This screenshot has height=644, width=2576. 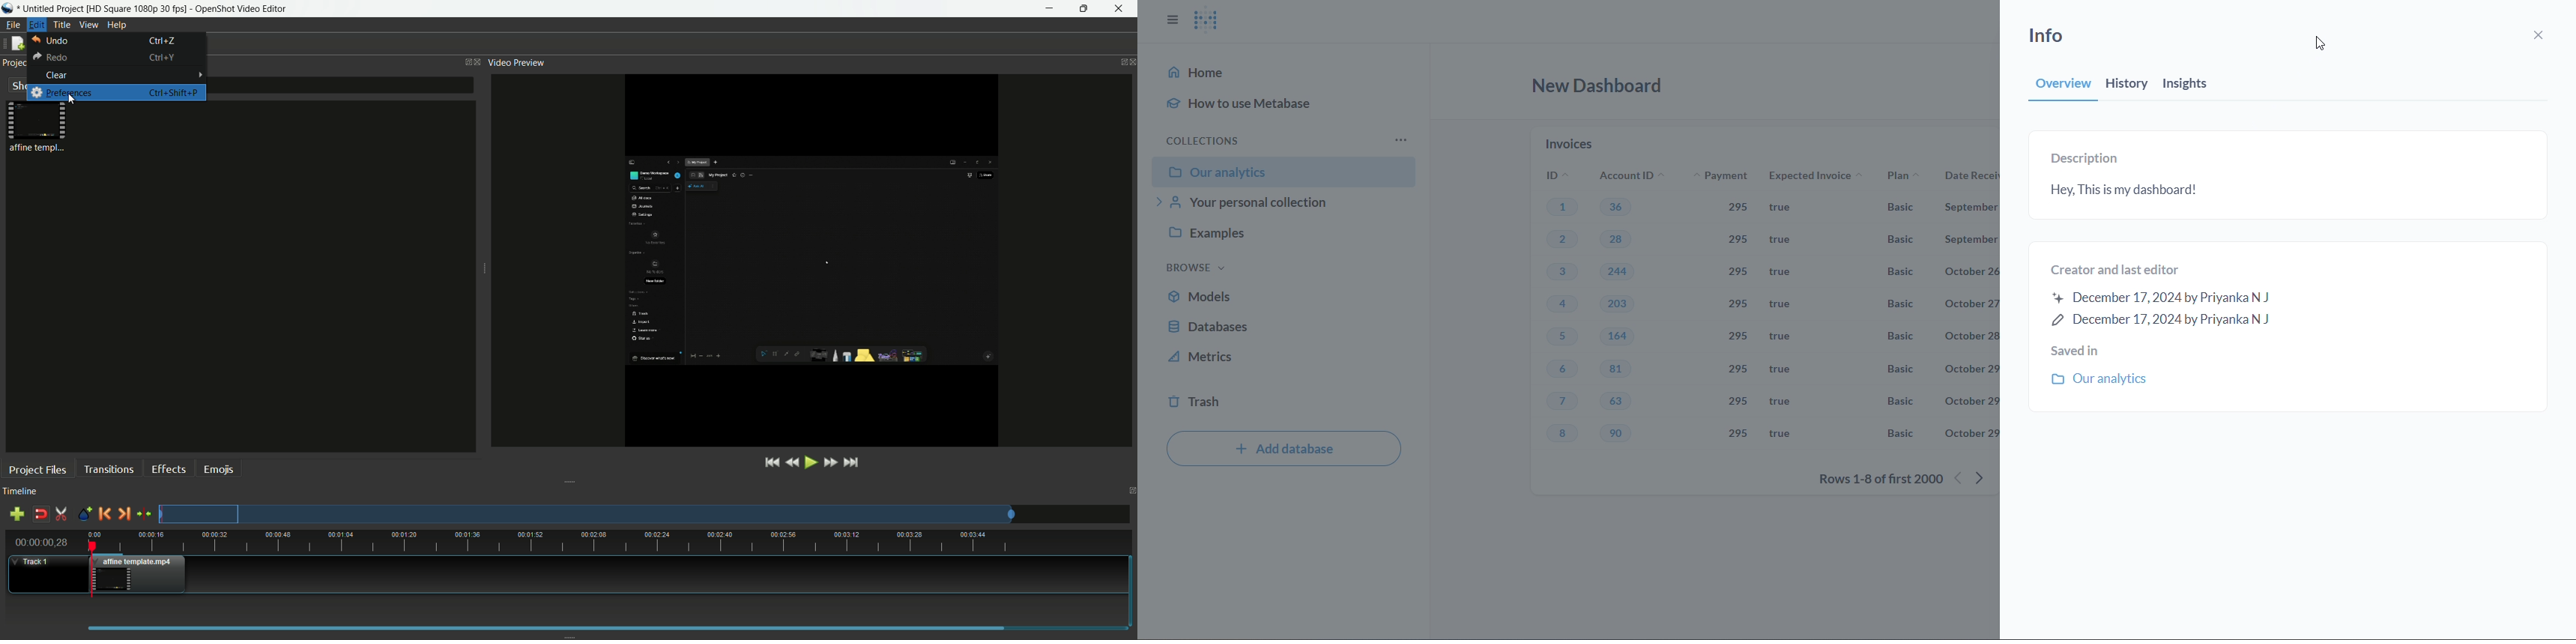 What do you see at coordinates (1046, 9) in the screenshot?
I see `minimize` at bounding box center [1046, 9].